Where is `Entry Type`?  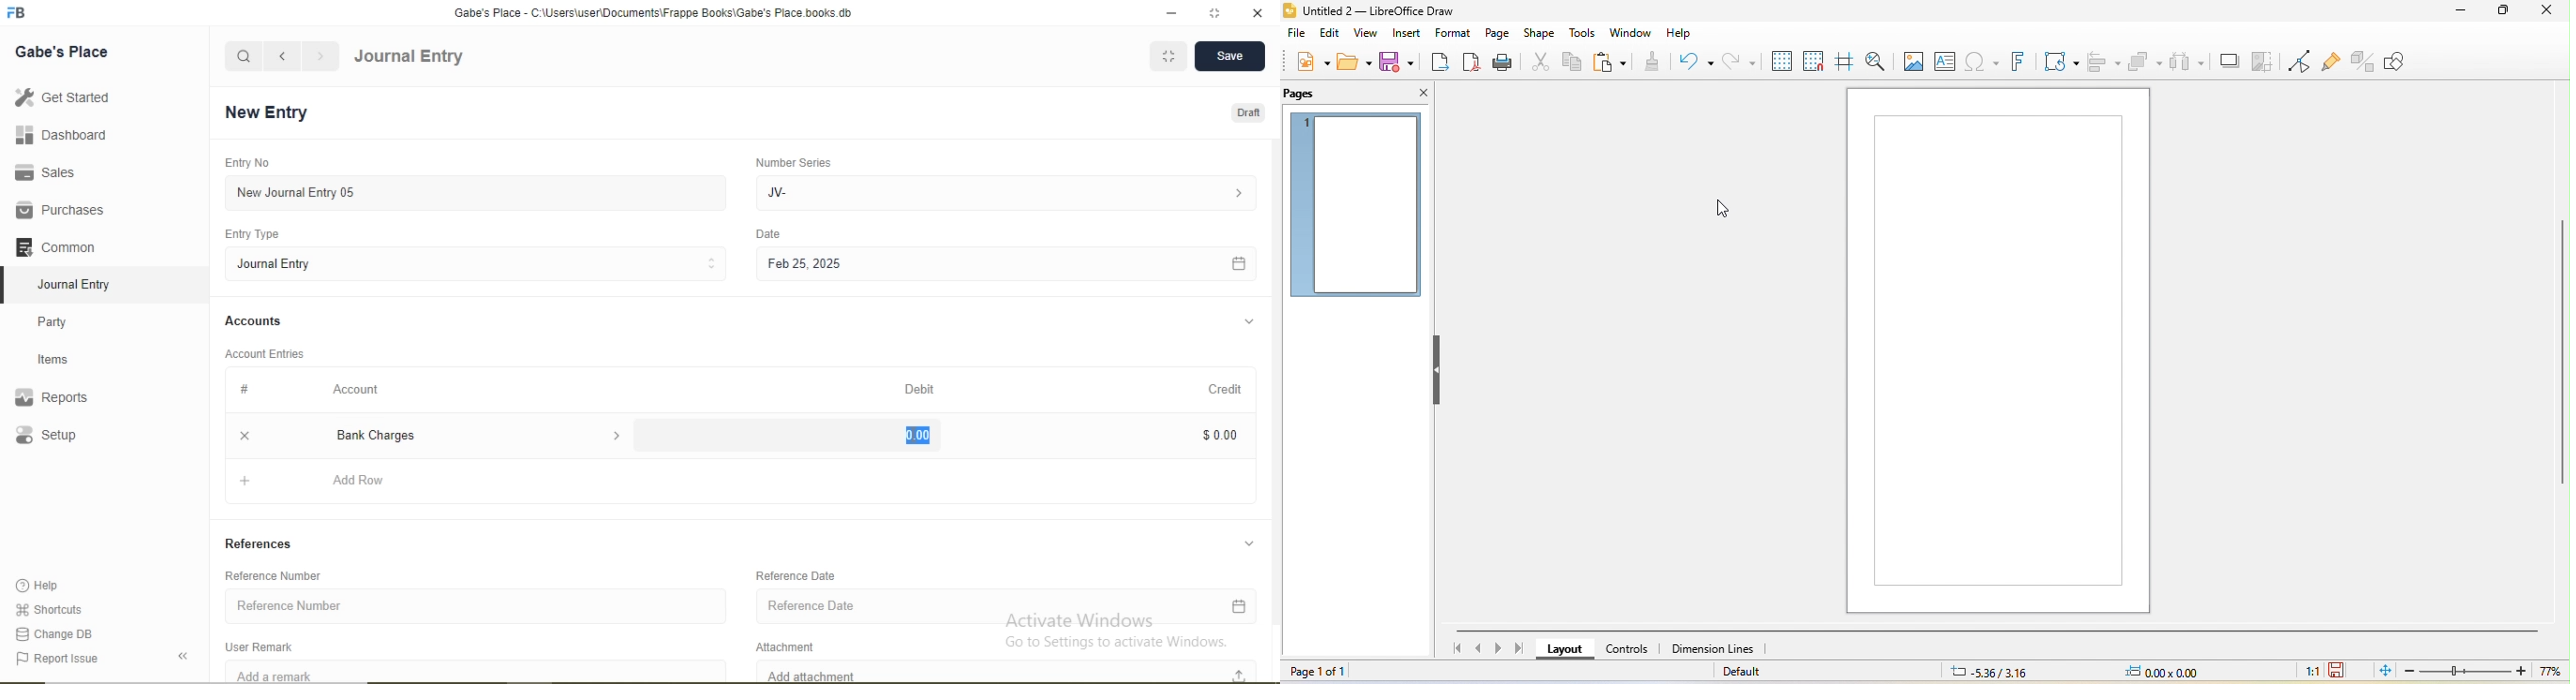
Entry Type is located at coordinates (254, 234).